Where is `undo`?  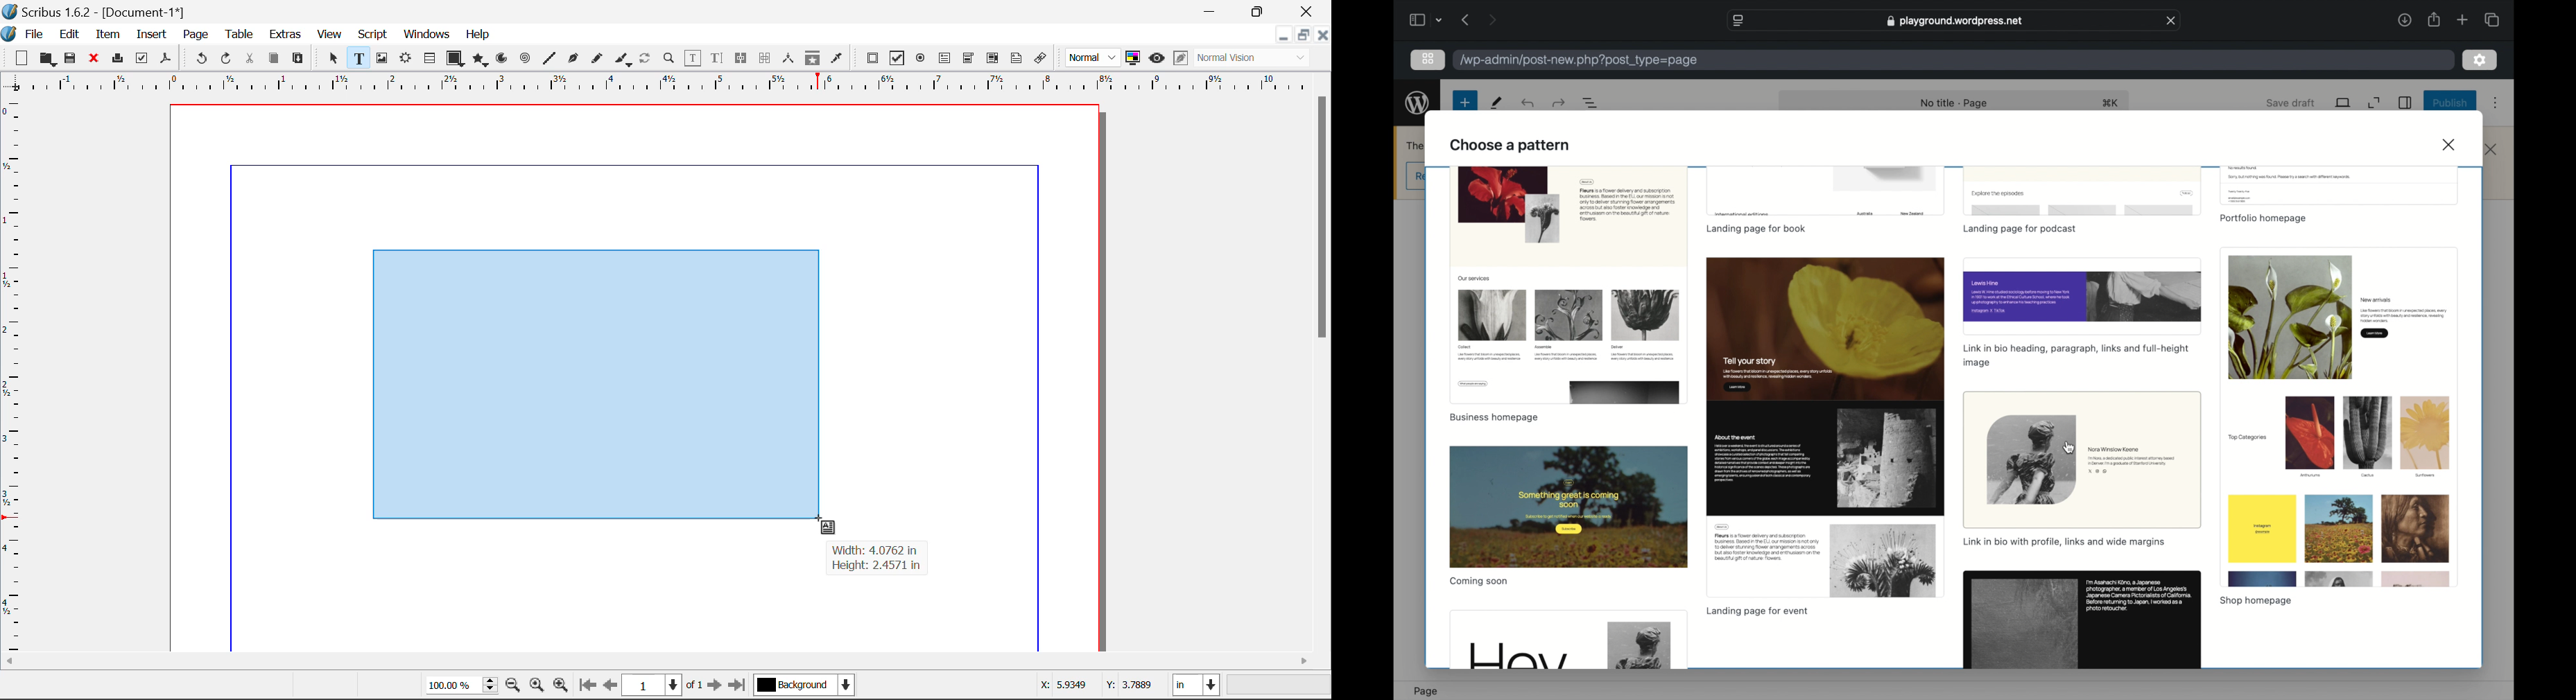 undo is located at coordinates (1560, 102).